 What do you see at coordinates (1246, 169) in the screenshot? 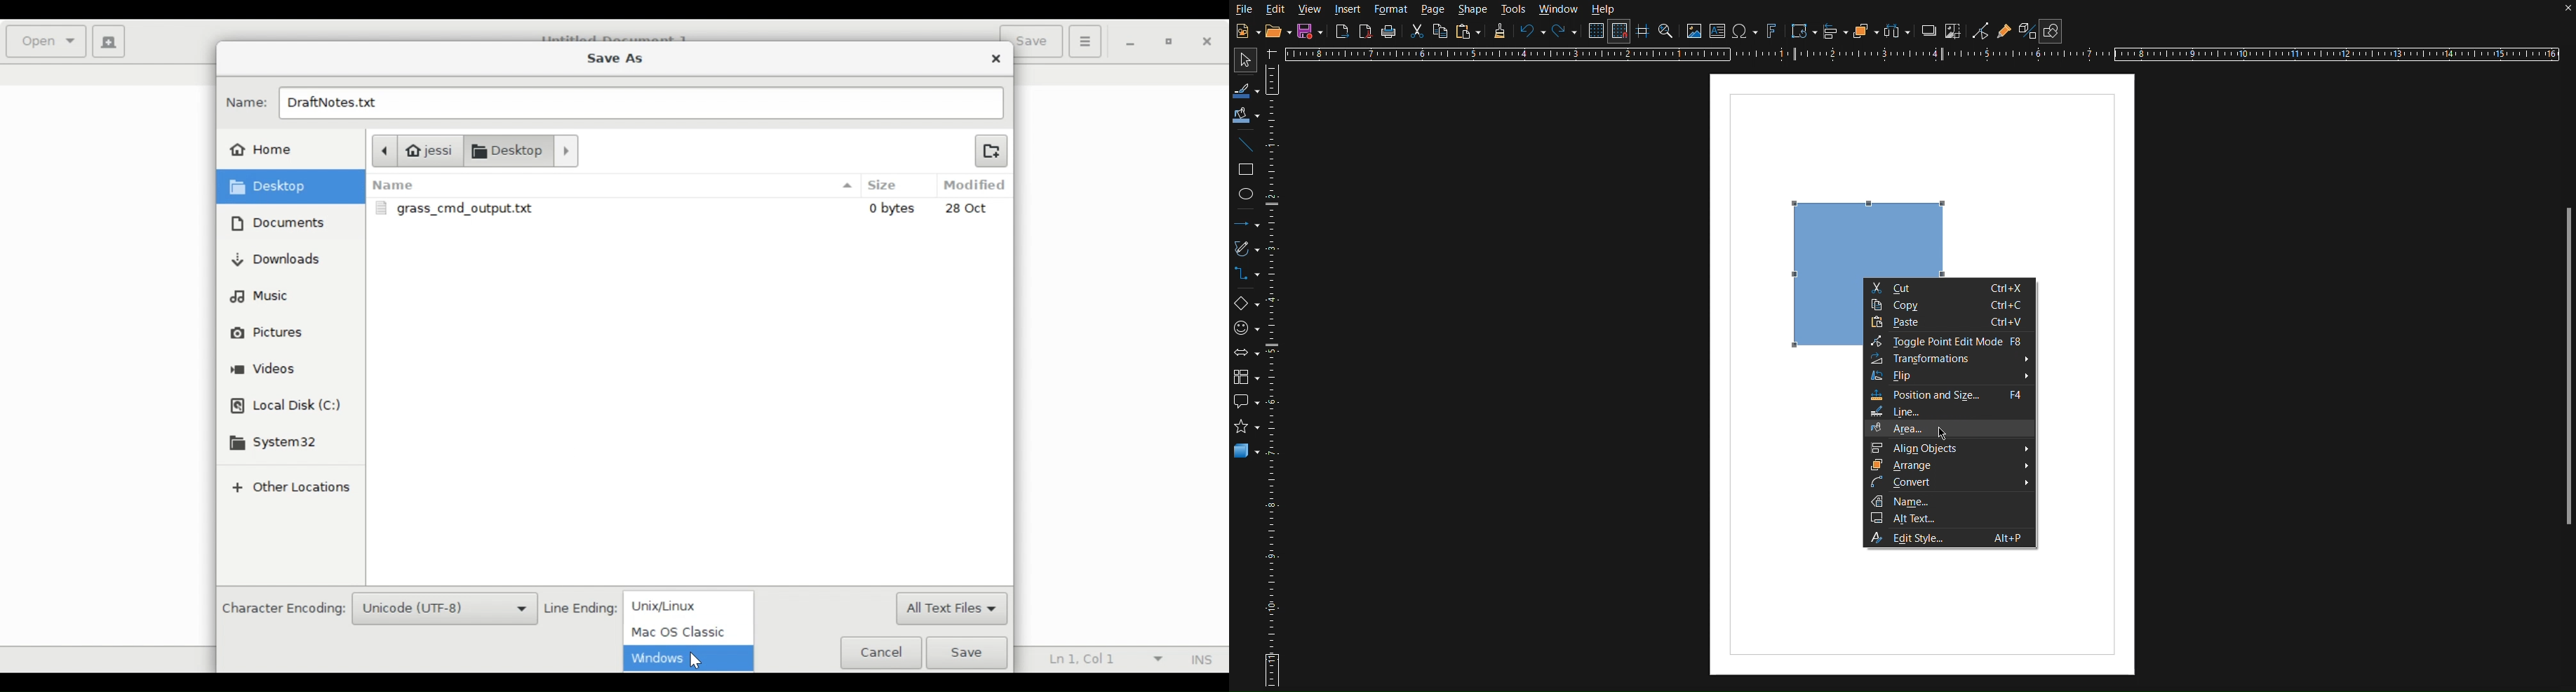
I see `Square` at bounding box center [1246, 169].